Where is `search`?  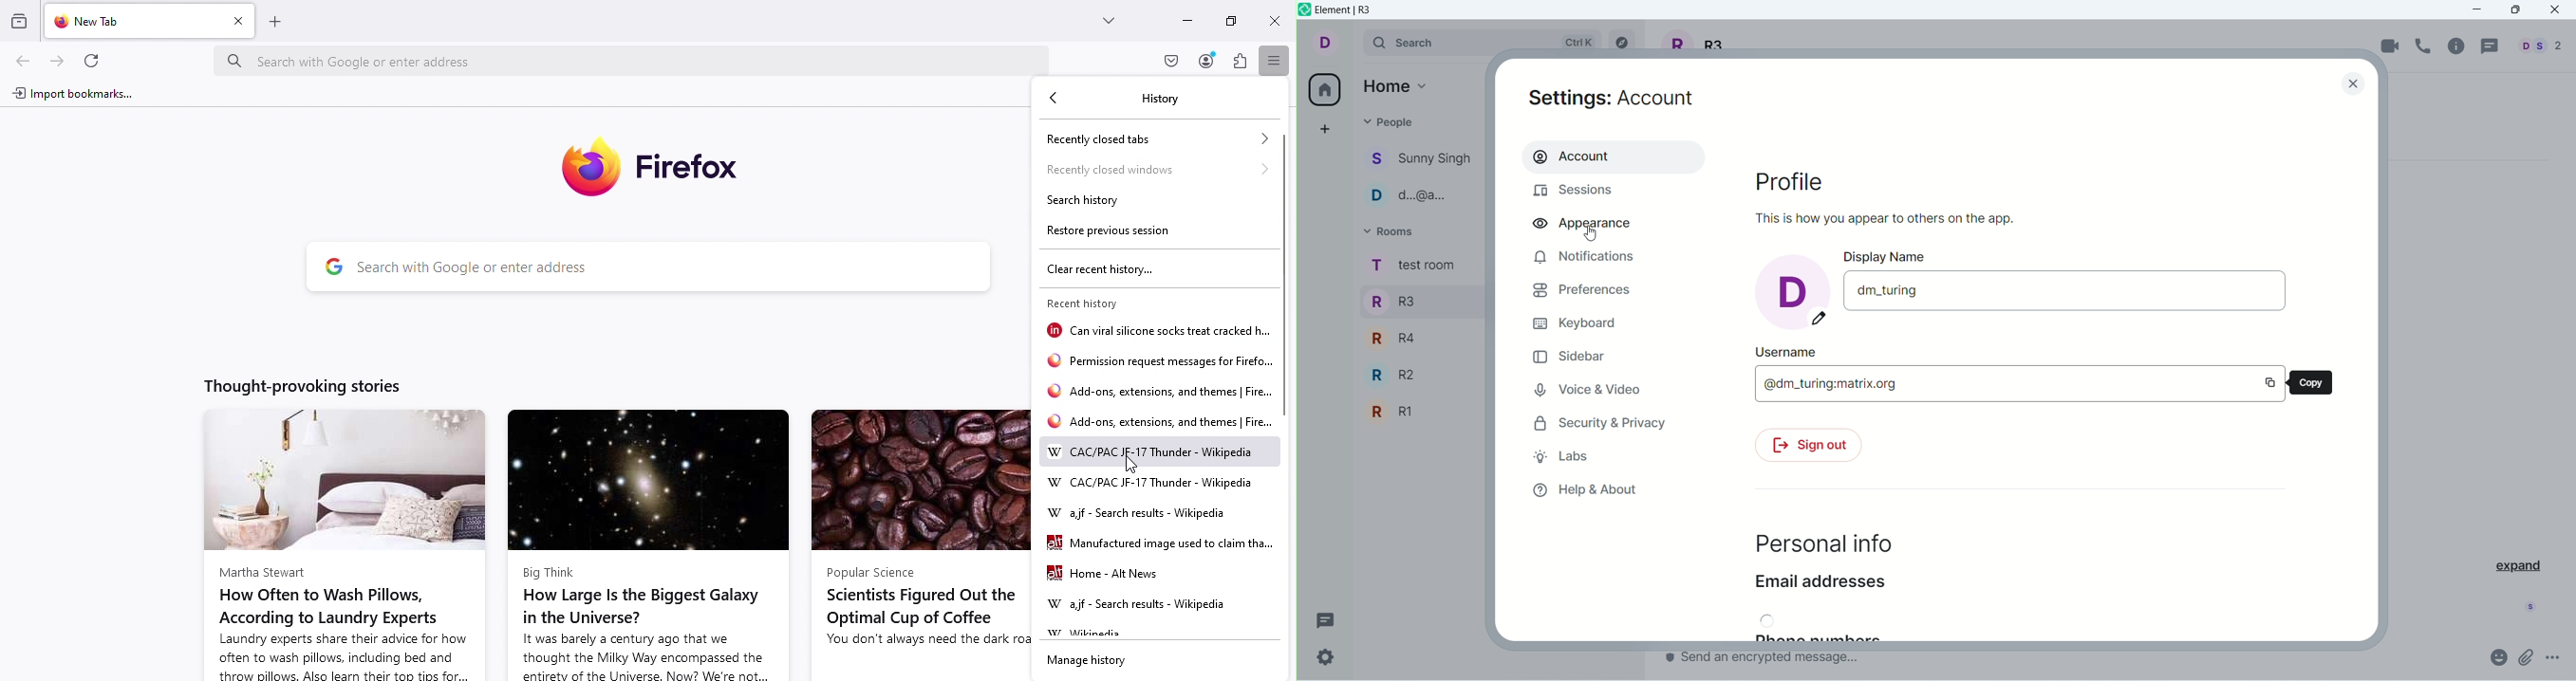 search is located at coordinates (1484, 42).